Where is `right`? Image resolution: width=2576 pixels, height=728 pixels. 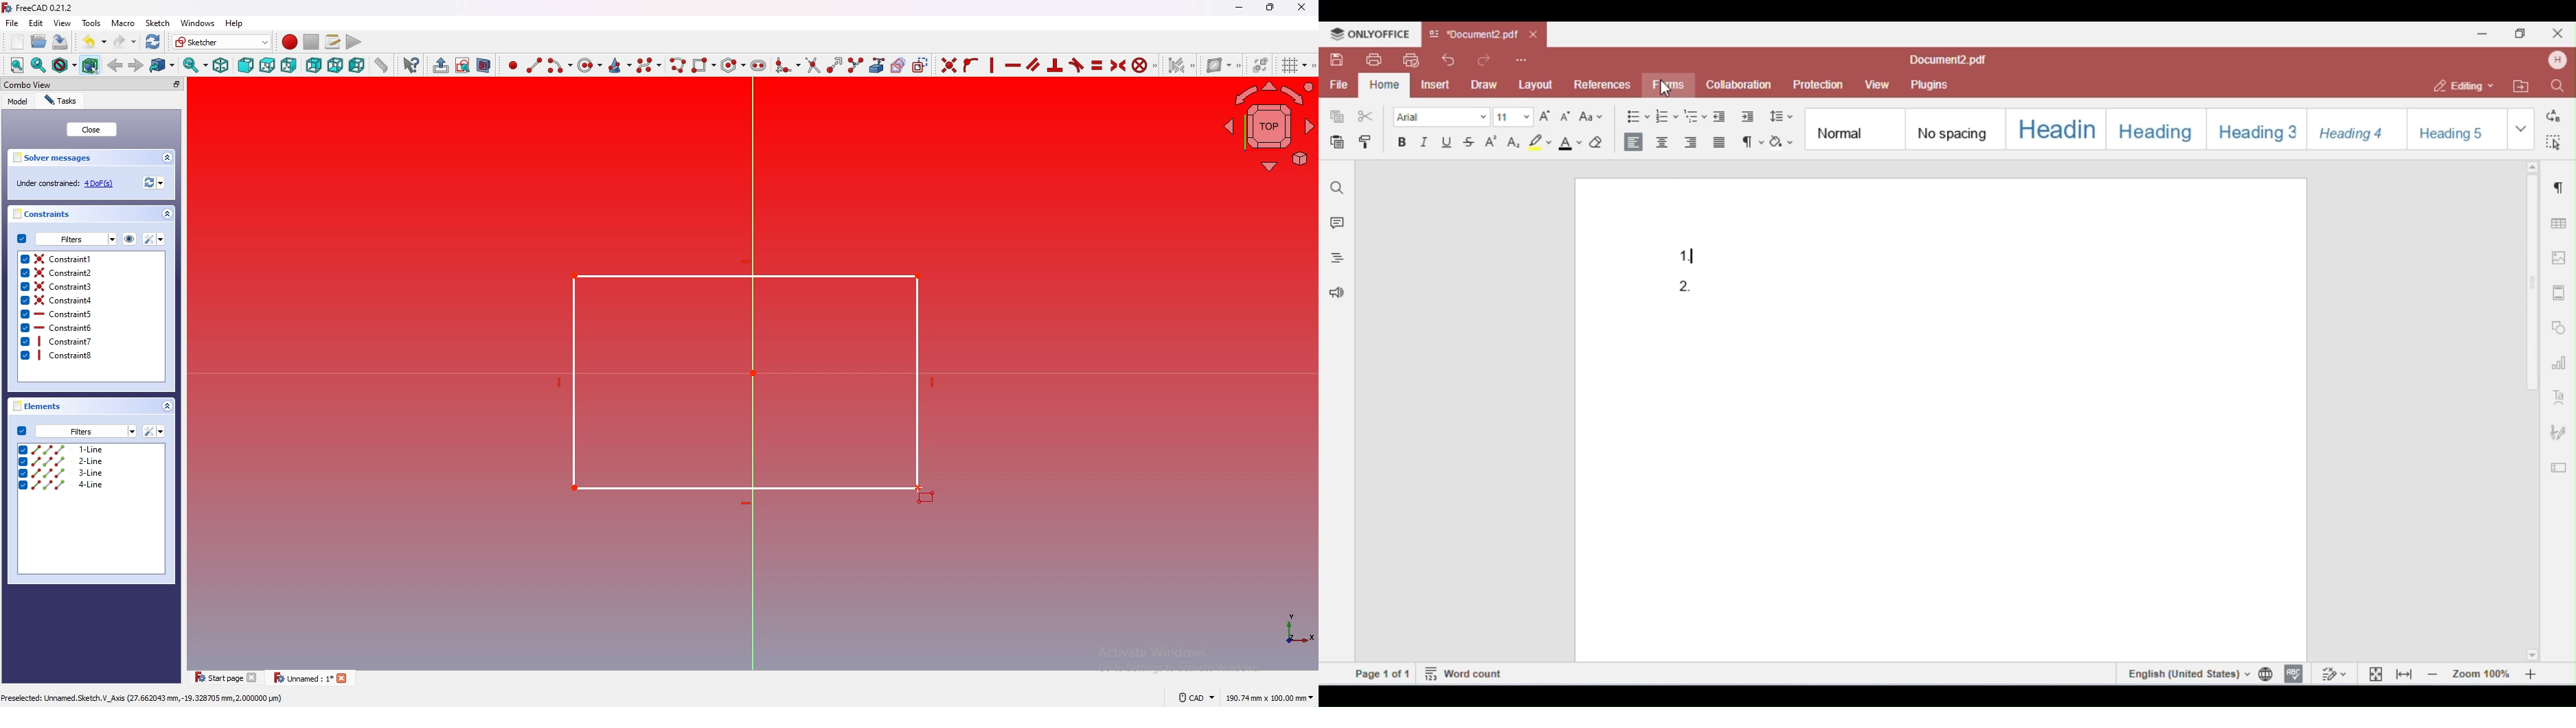
right is located at coordinates (288, 65).